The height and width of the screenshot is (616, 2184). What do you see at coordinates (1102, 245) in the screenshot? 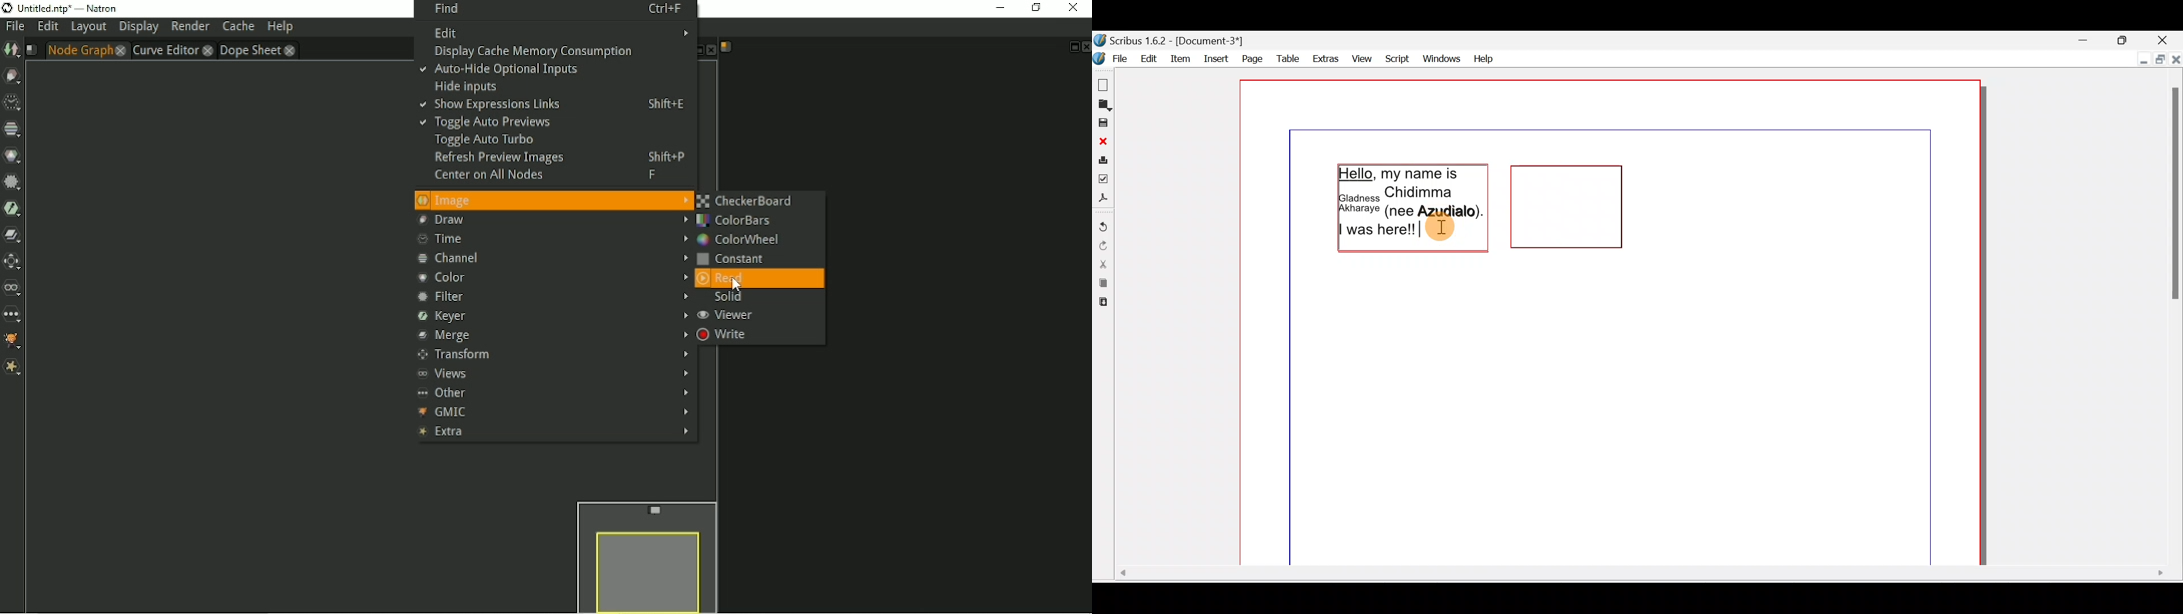
I see `Redo` at bounding box center [1102, 245].